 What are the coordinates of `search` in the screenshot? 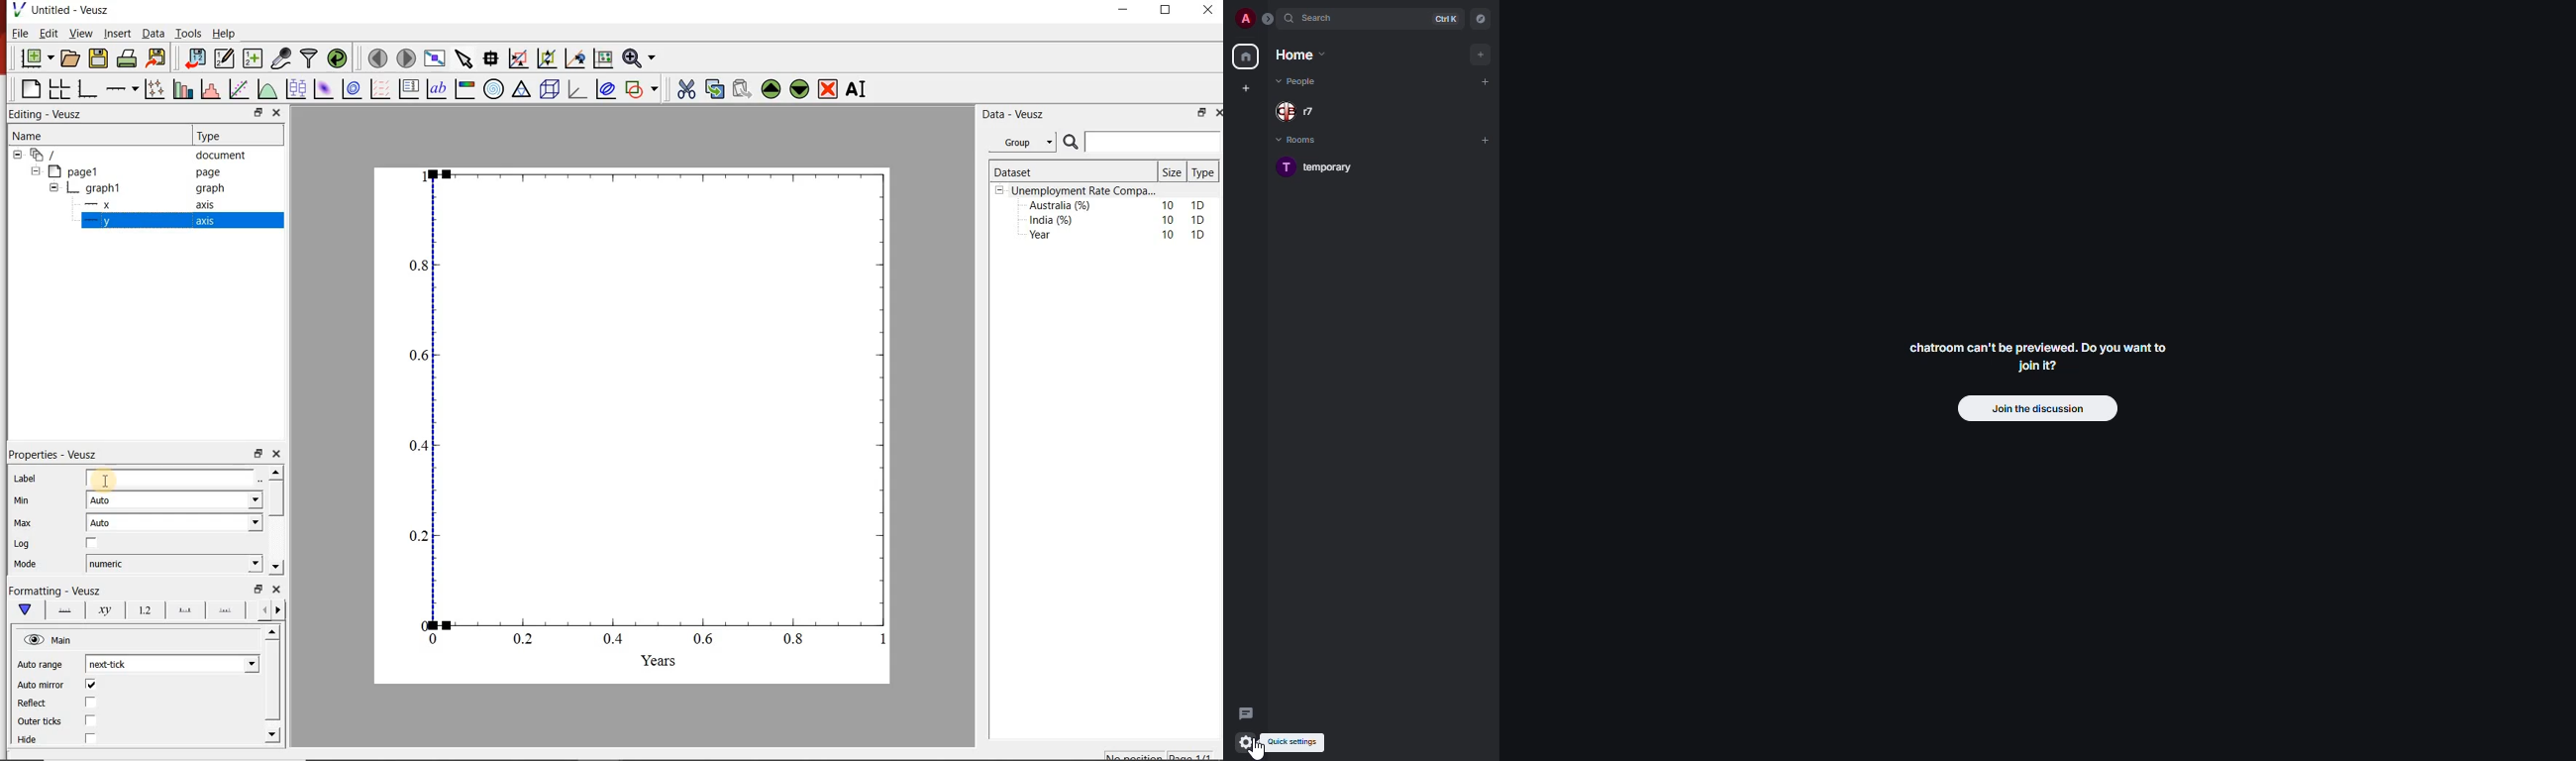 It's located at (1318, 18).